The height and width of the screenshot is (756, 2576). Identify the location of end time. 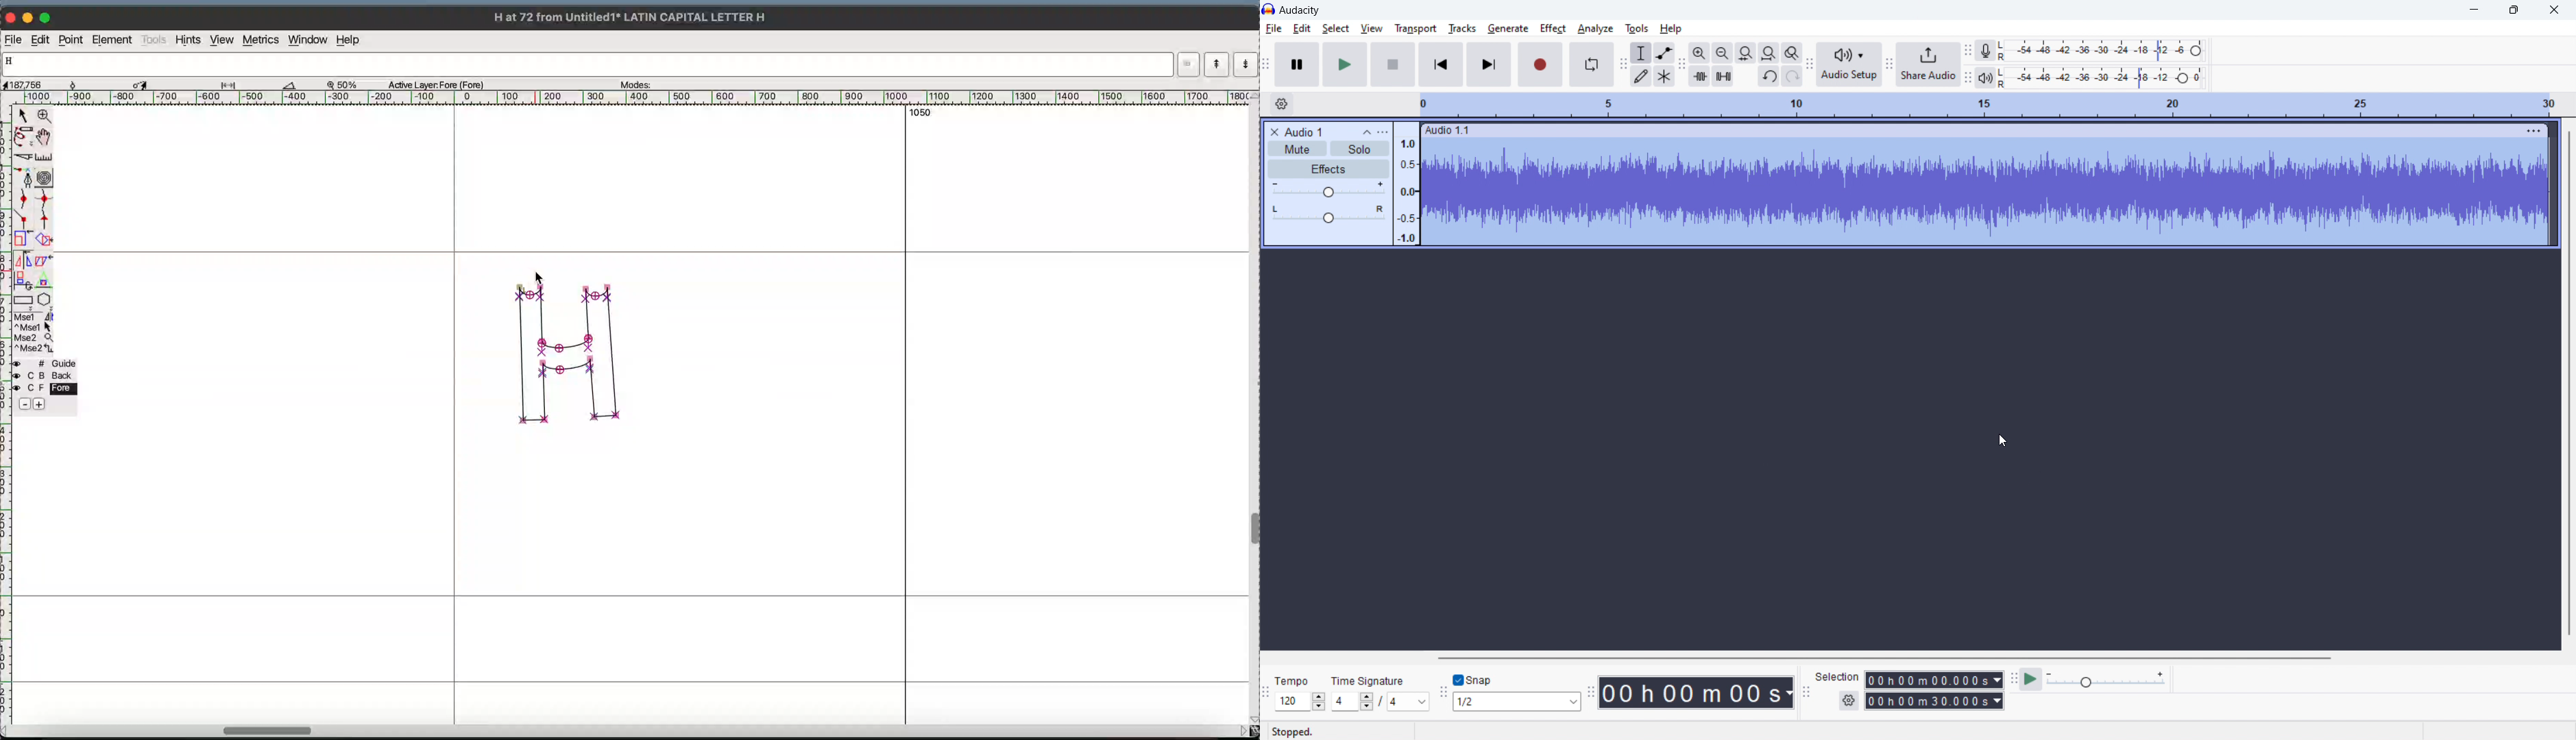
(1933, 700).